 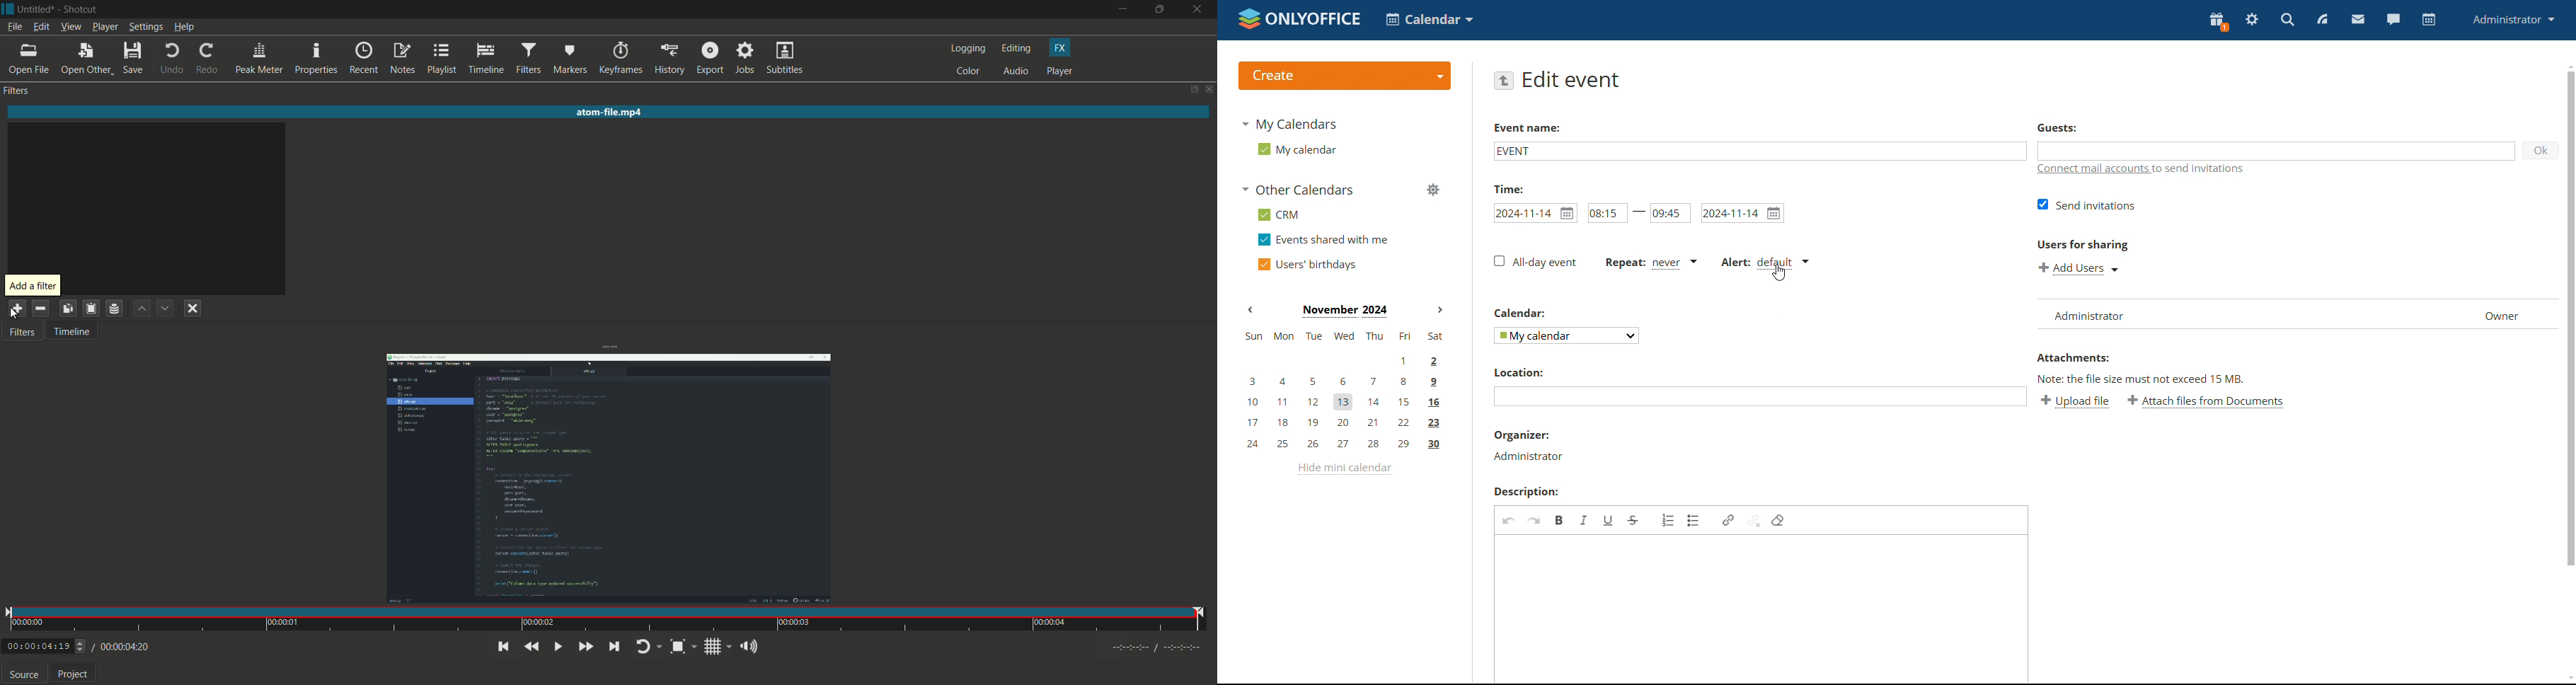 I want to click on add event name, so click(x=1760, y=151).